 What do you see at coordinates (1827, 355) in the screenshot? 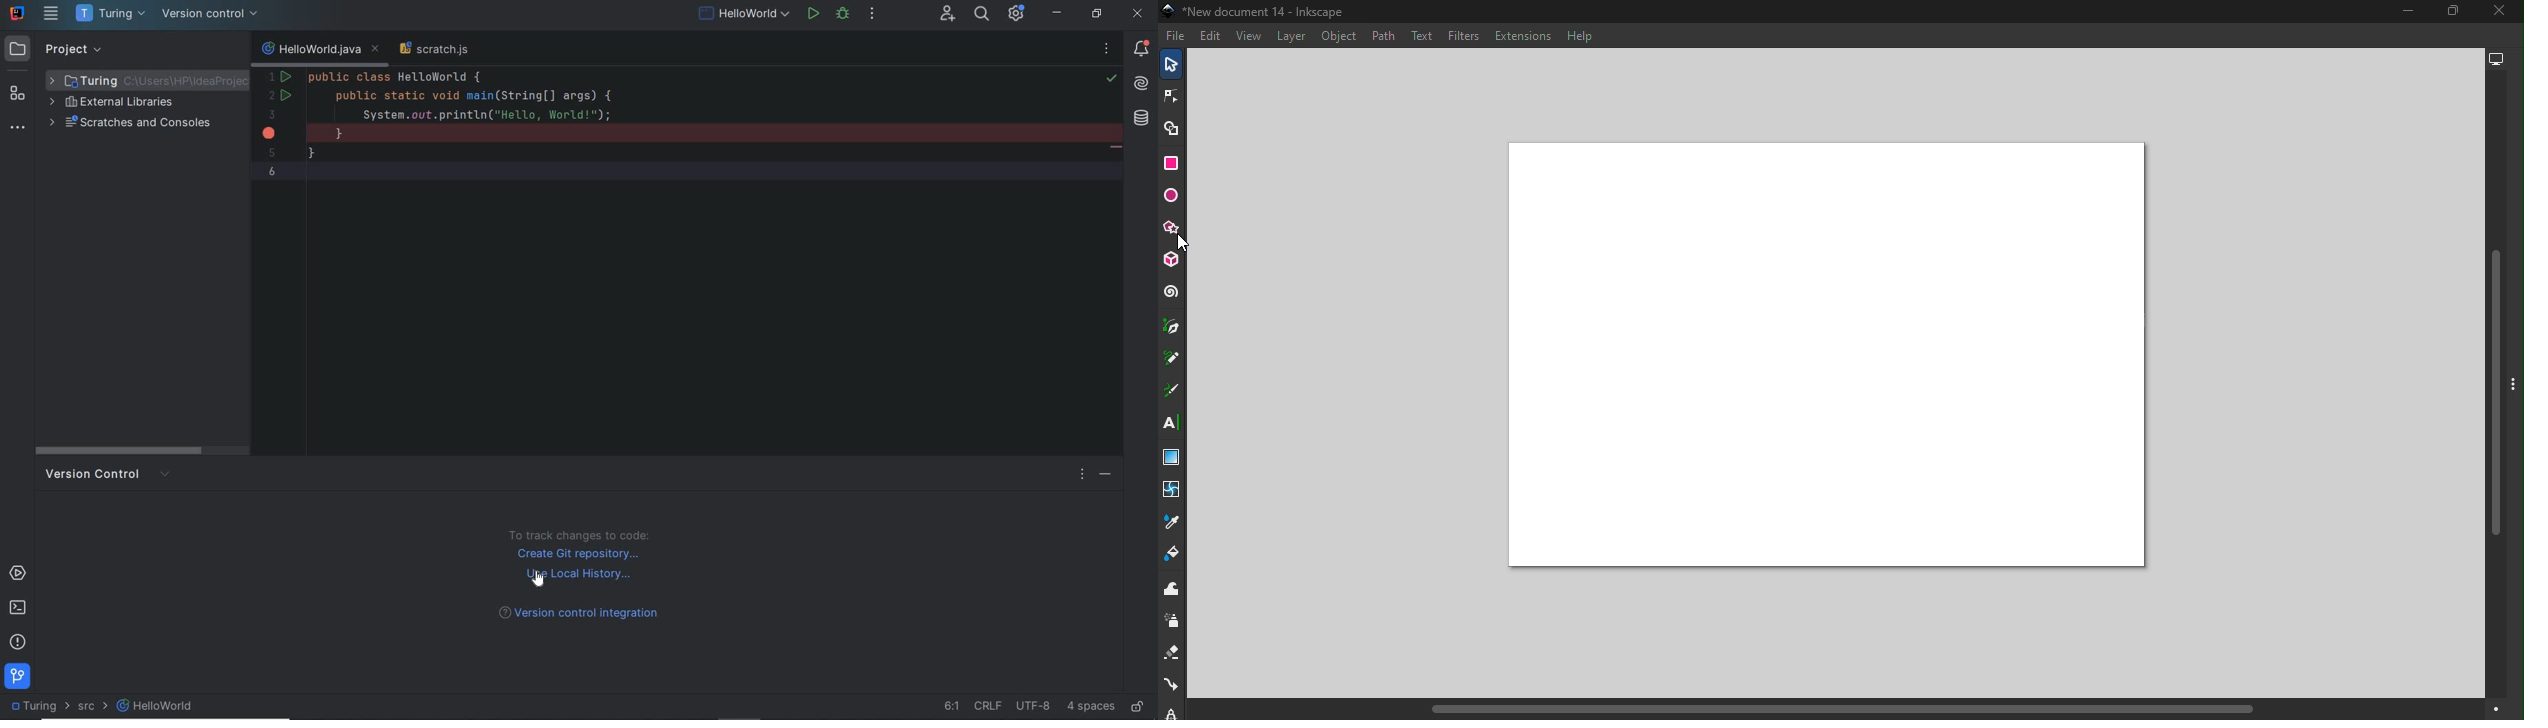
I see `Canvas` at bounding box center [1827, 355].